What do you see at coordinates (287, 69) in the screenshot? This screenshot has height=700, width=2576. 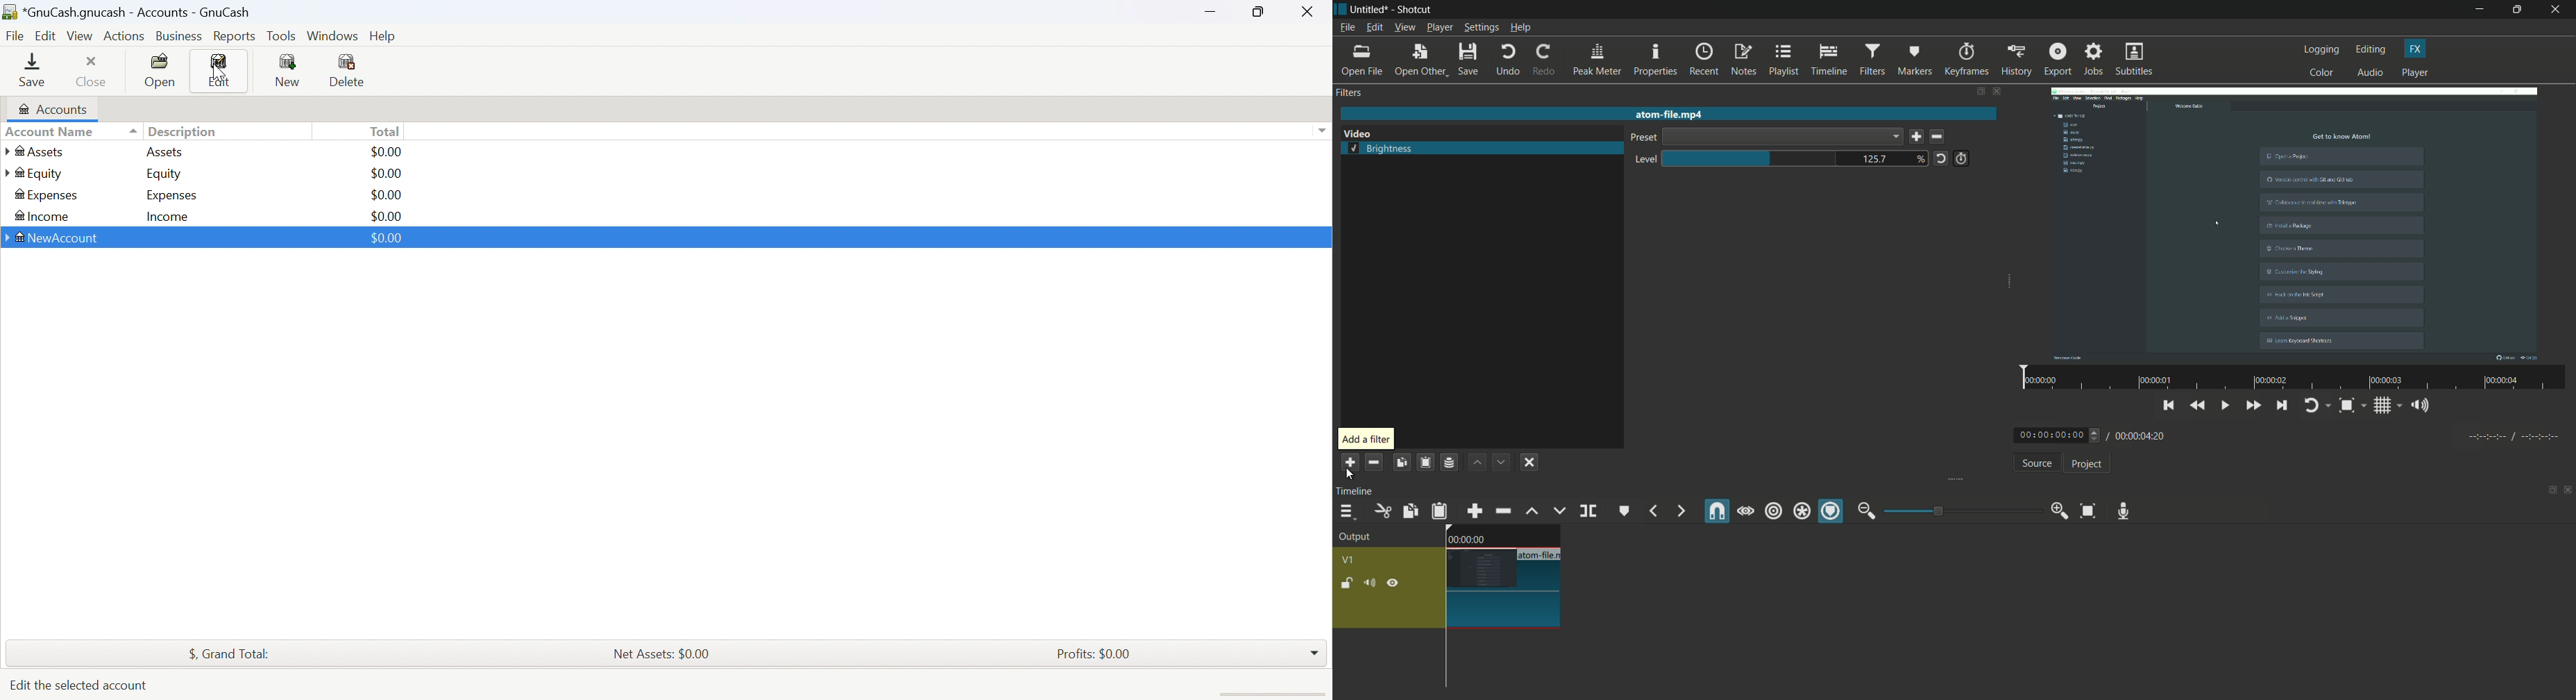 I see `New` at bounding box center [287, 69].